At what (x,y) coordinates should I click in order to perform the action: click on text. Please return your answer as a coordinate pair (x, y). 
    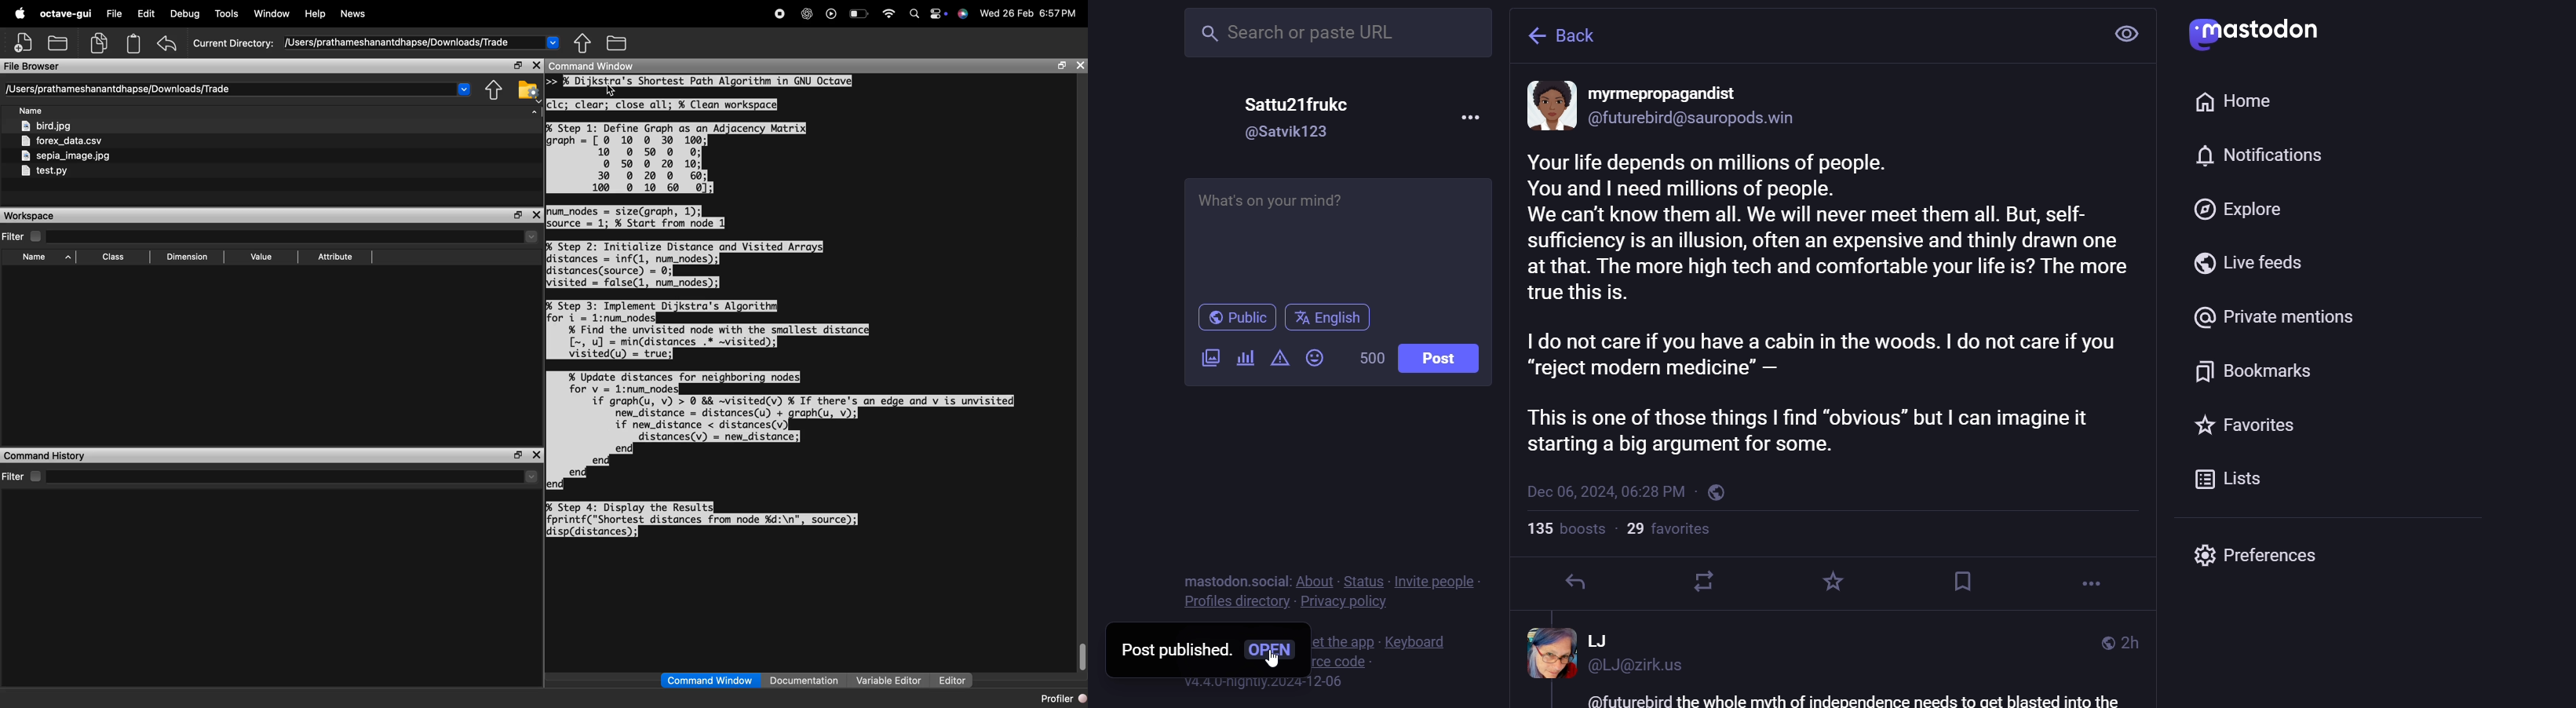
    Looking at the image, I should click on (1851, 700).